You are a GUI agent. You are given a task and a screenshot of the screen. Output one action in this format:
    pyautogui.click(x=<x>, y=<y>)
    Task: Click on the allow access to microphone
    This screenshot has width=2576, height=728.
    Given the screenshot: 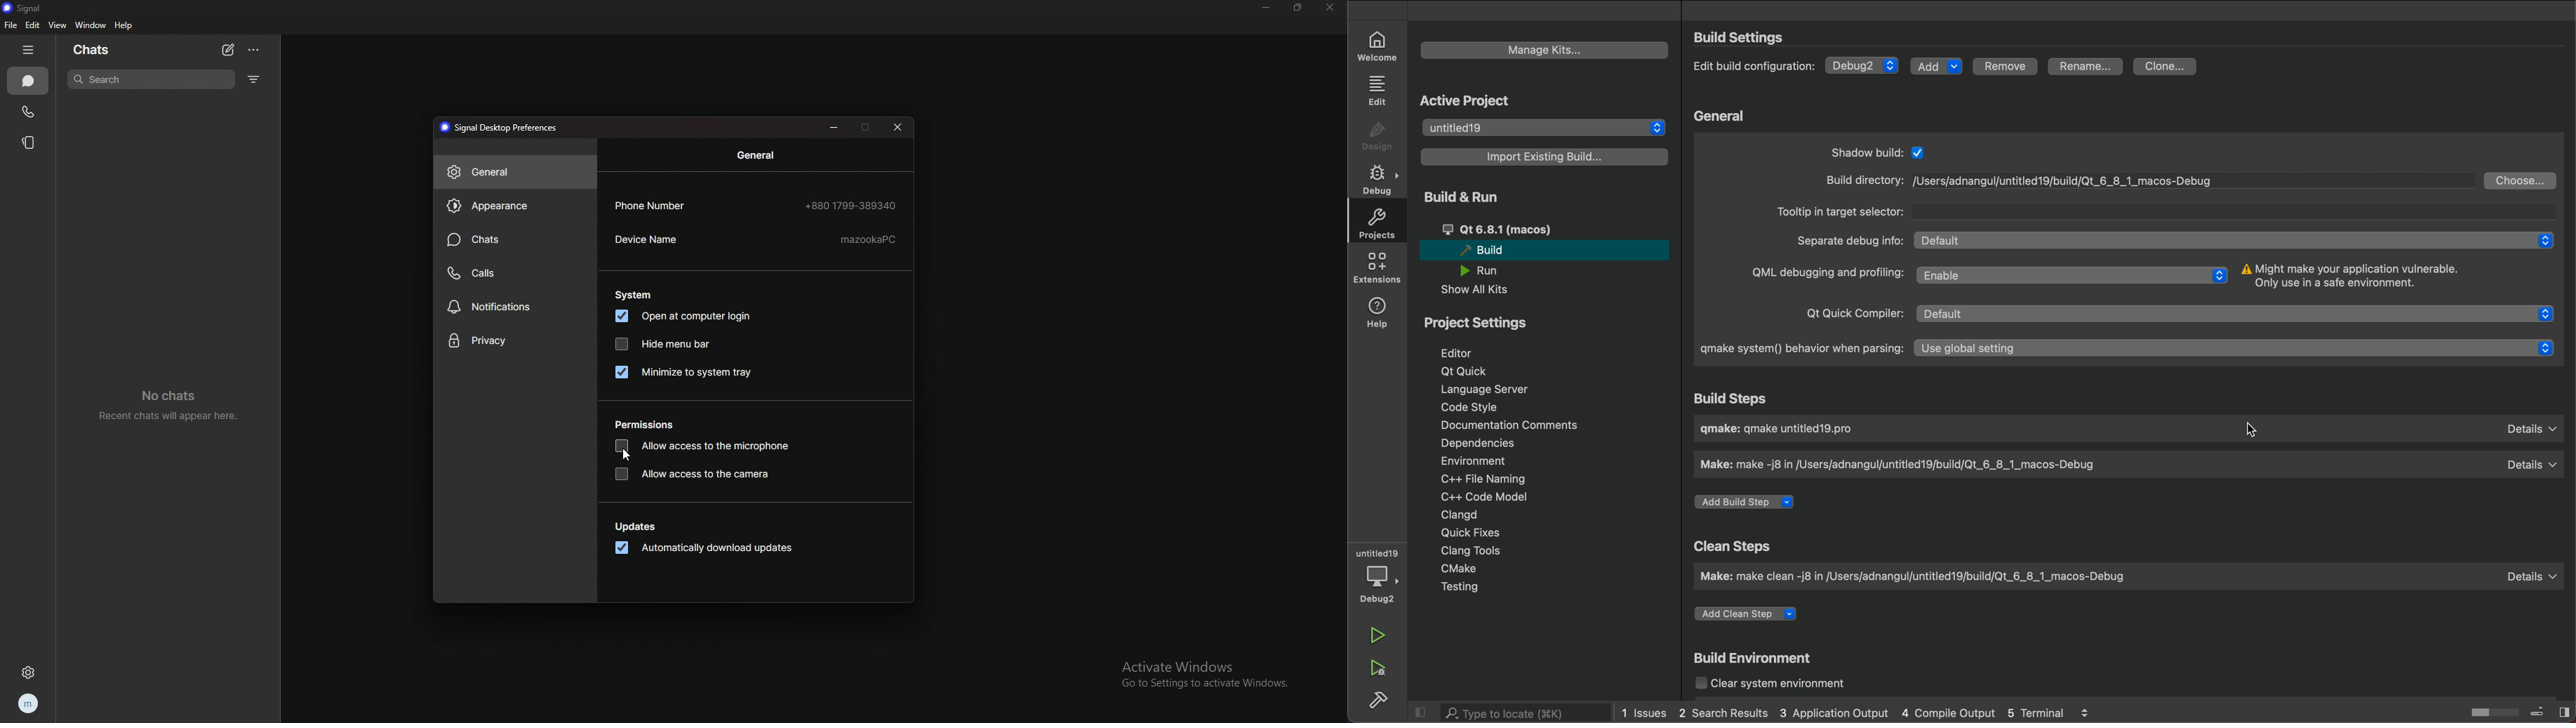 What is the action you would take?
    pyautogui.click(x=701, y=446)
    